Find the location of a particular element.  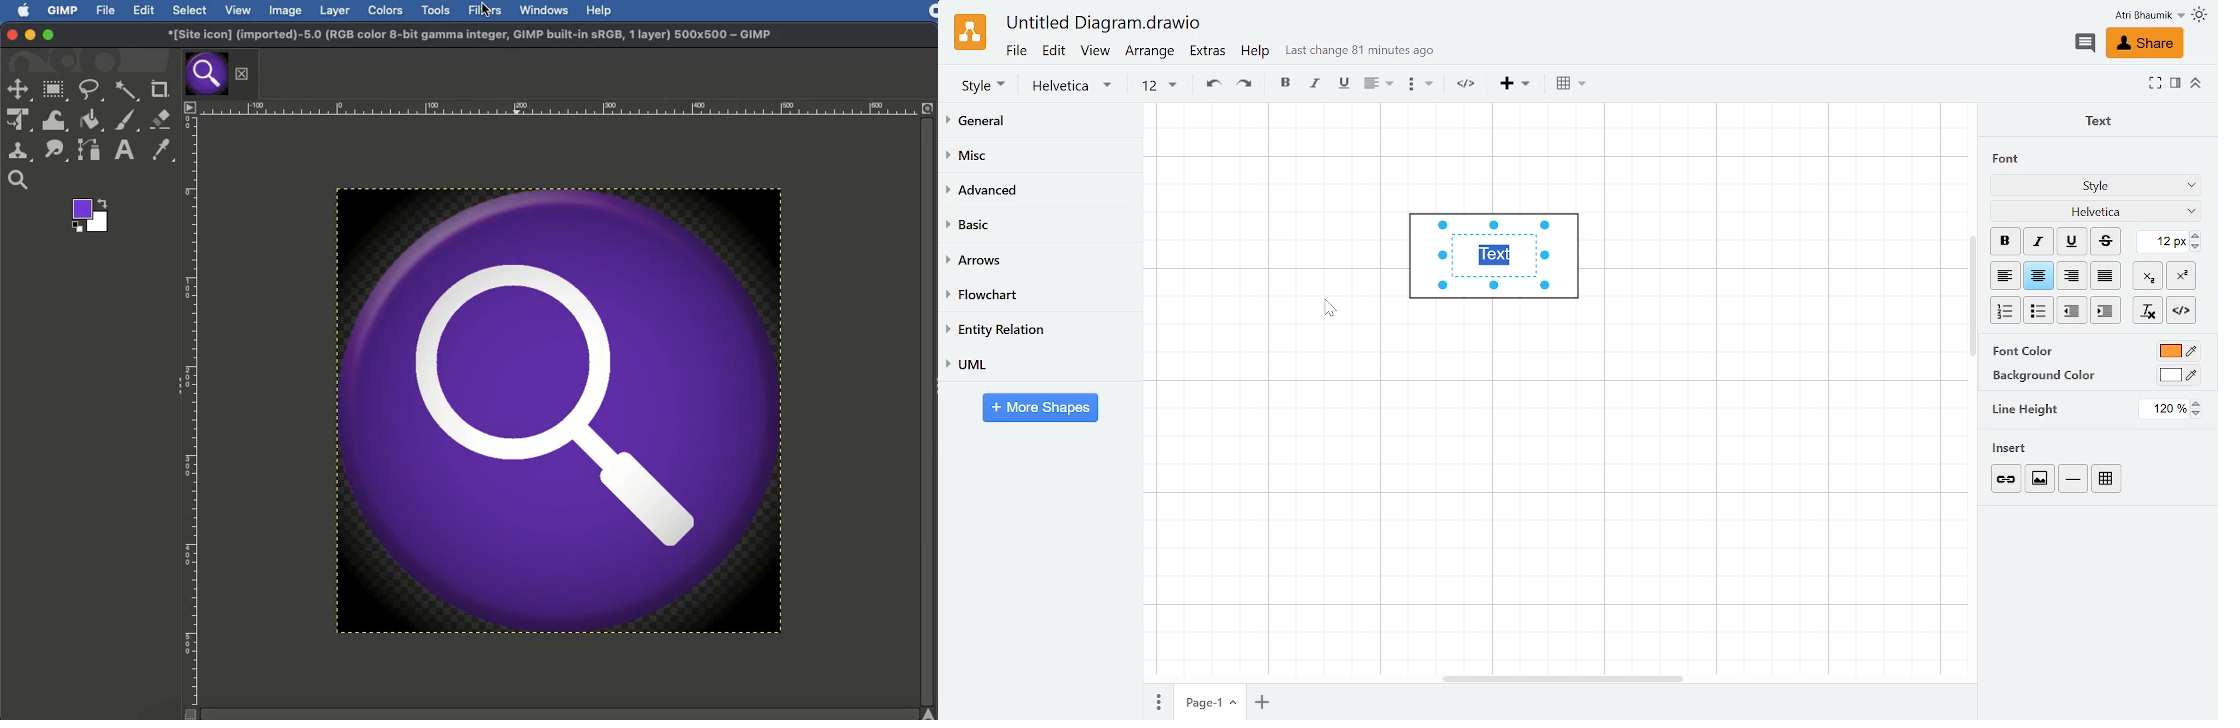

HTML is located at coordinates (2181, 310).